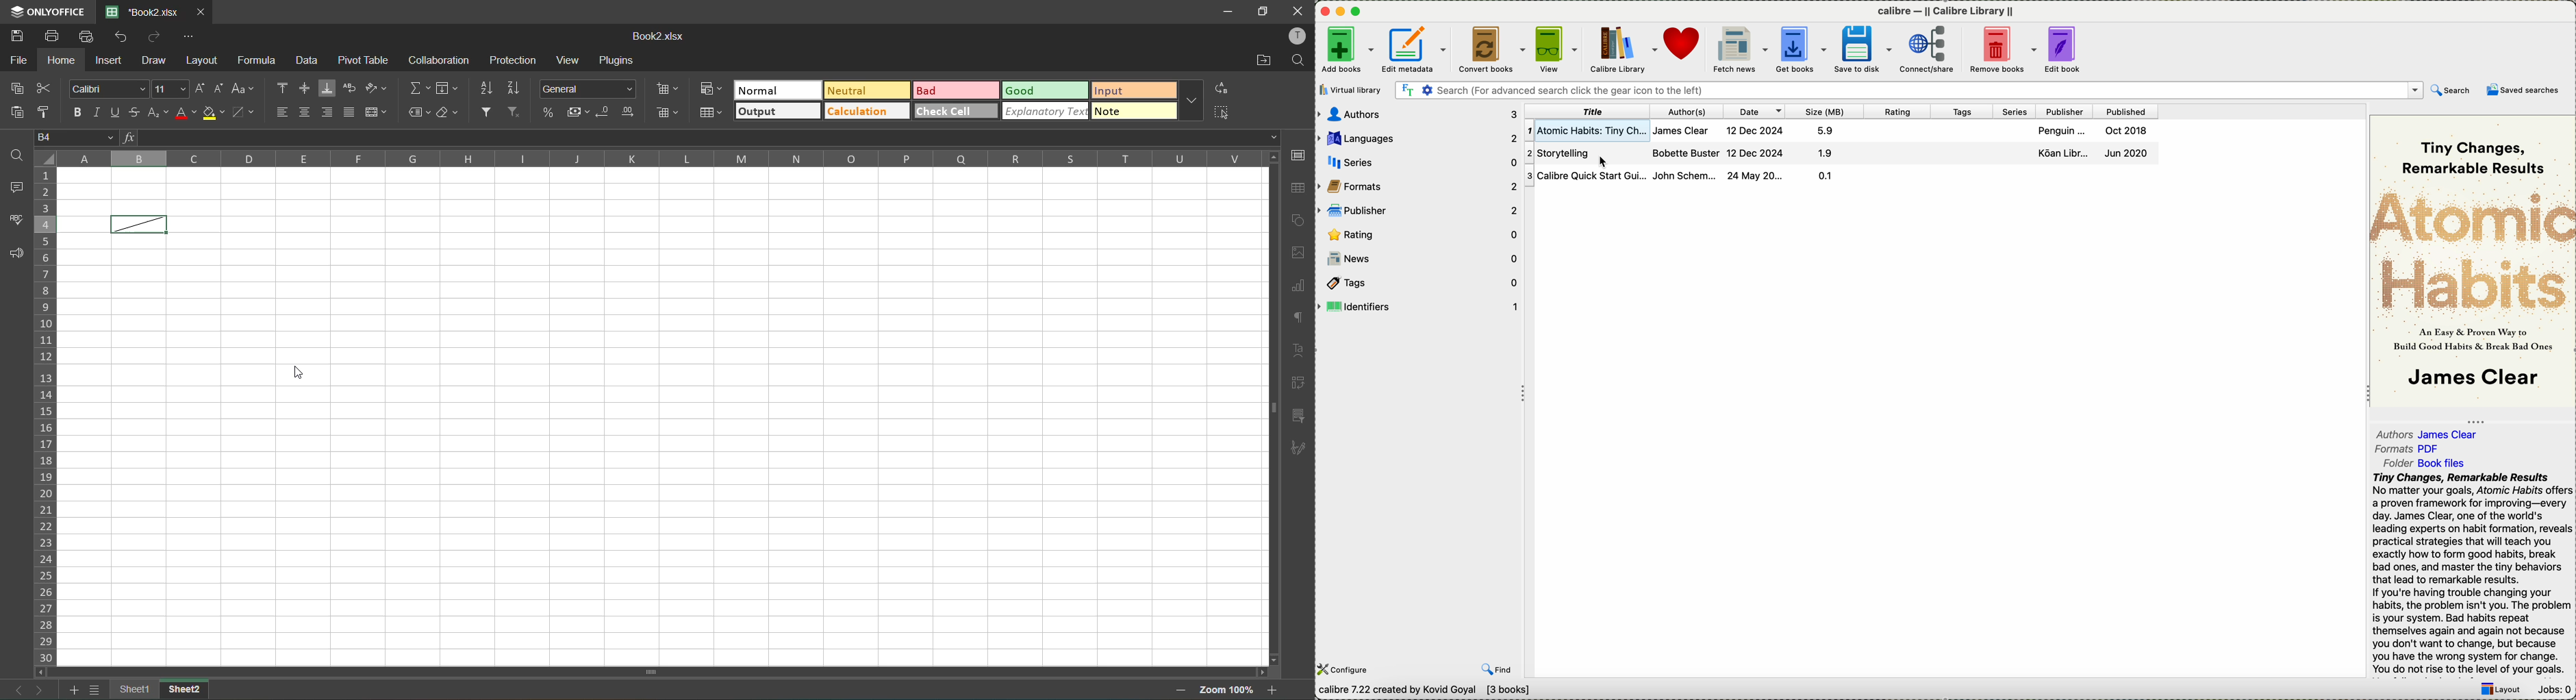 This screenshot has width=2576, height=700. What do you see at coordinates (1695, 175) in the screenshot?
I see `calibre quick start guide` at bounding box center [1695, 175].